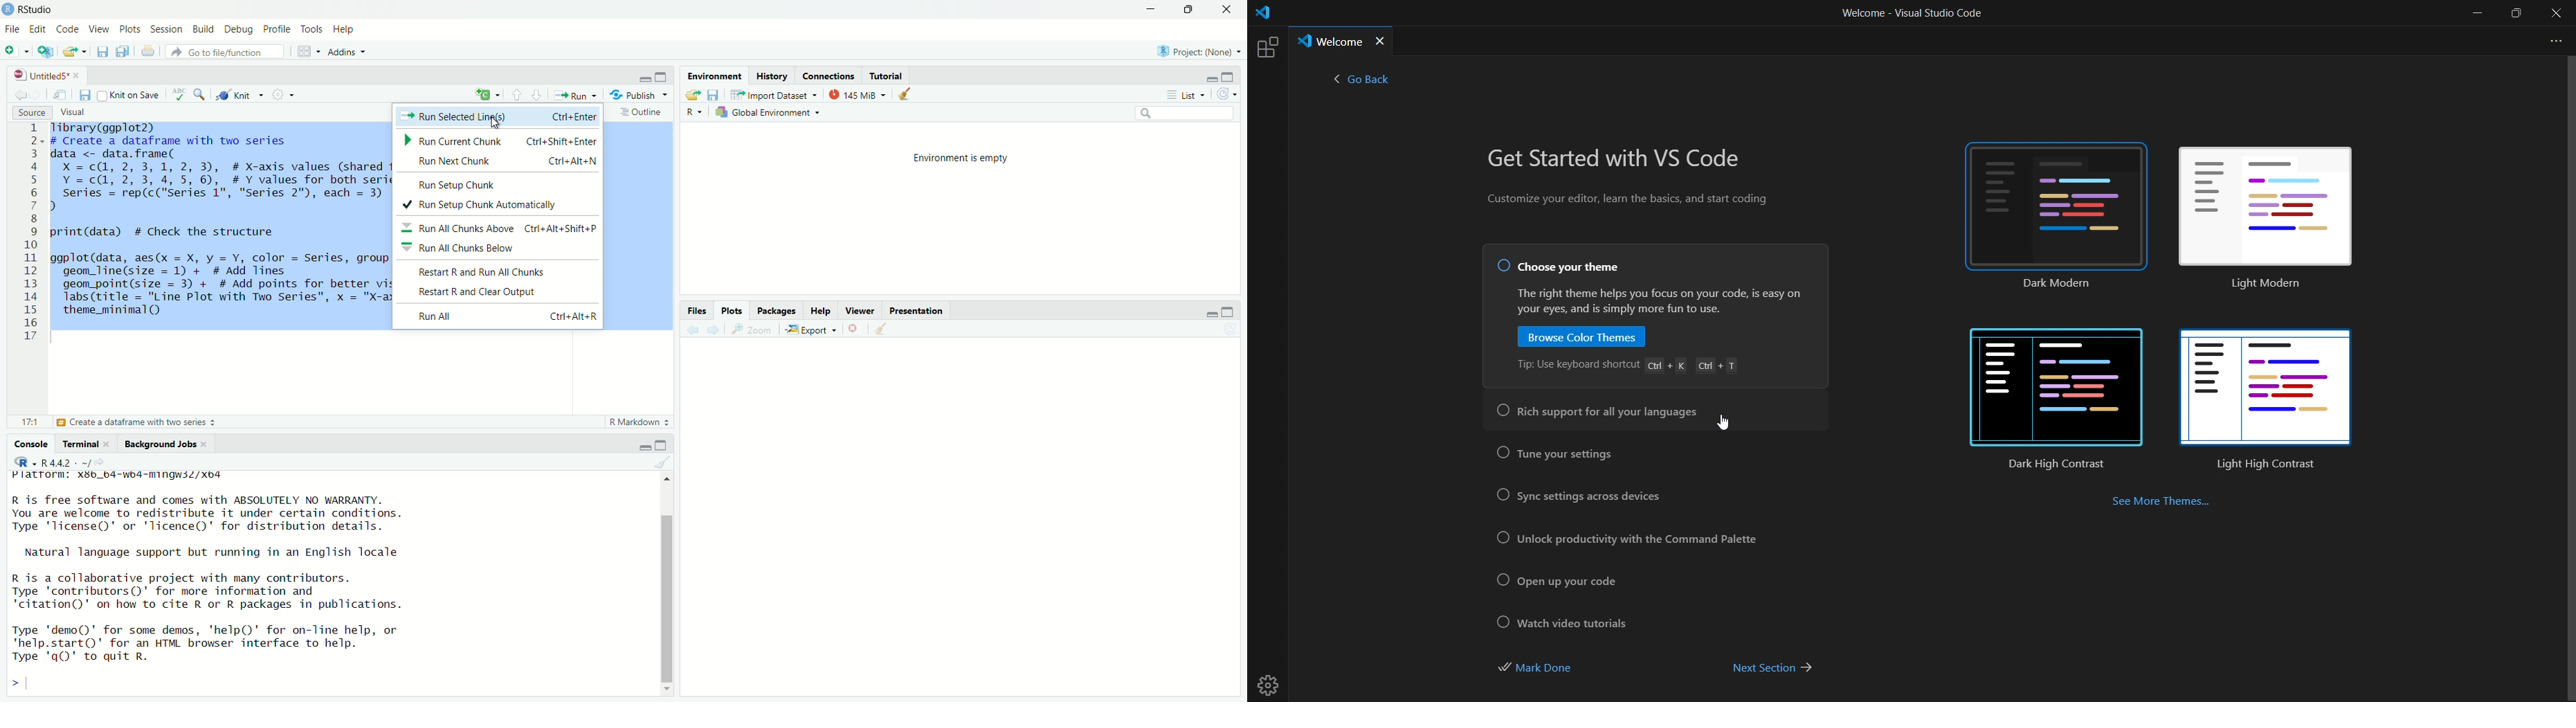 The image size is (2576, 728). Describe the element at coordinates (30, 682) in the screenshot. I see `input cursor` at that location.